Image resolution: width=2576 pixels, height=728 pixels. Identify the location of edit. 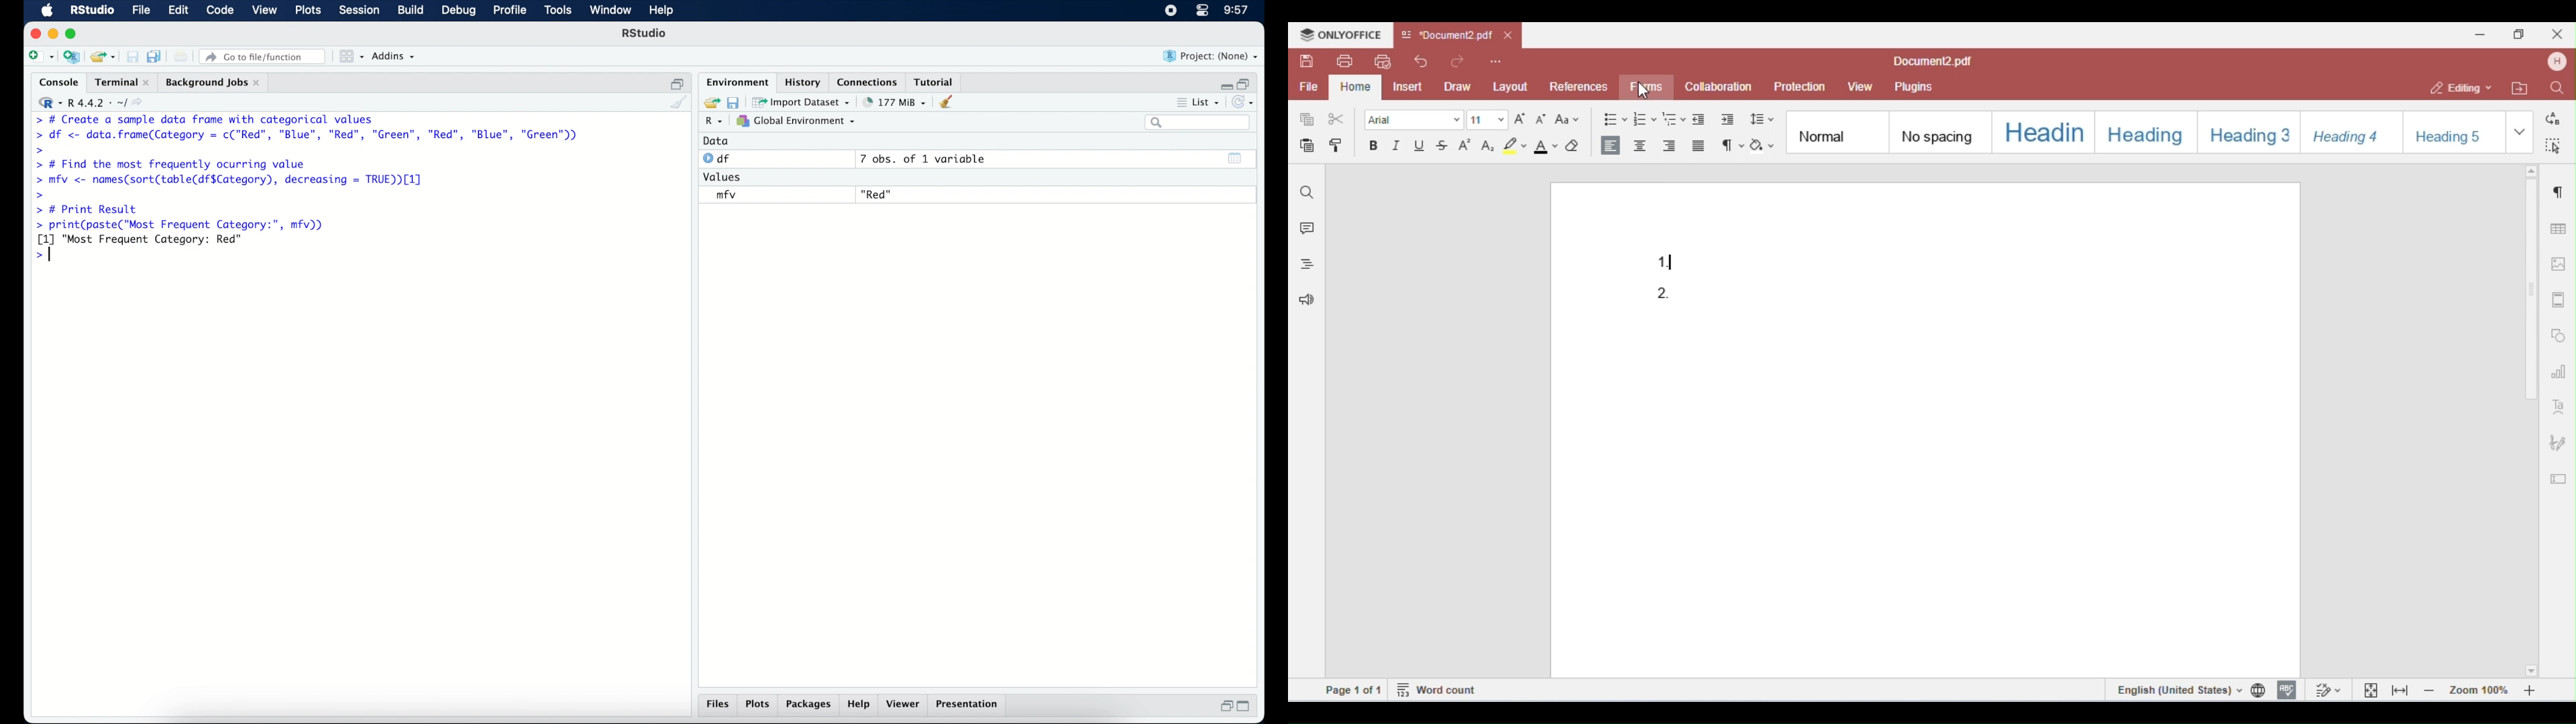
(178, 11).